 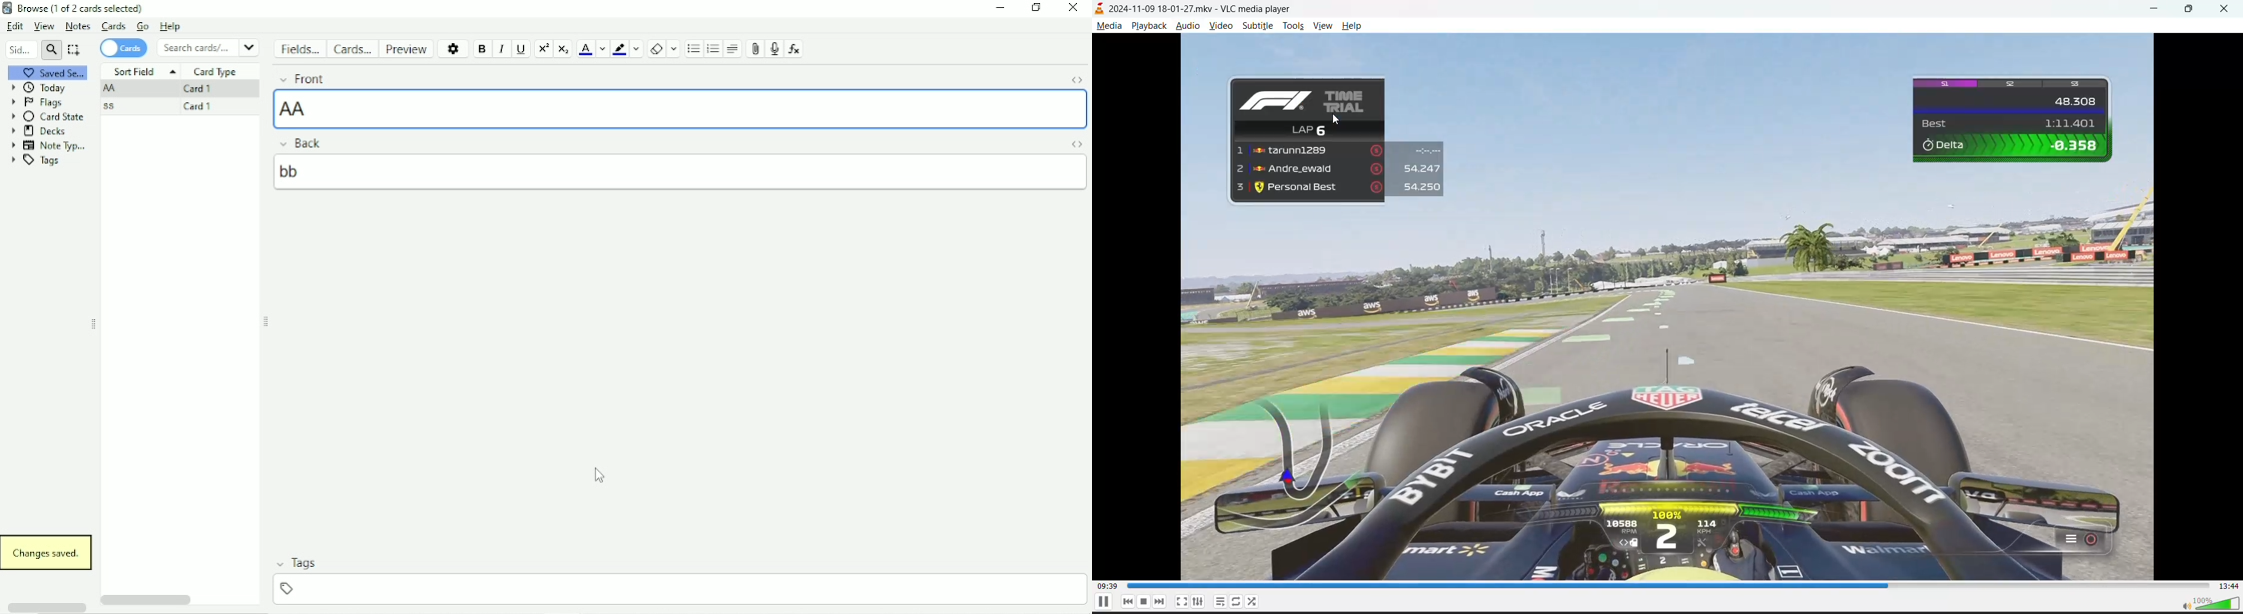 I want to click on Unordered list, so click(x=693, y=49).